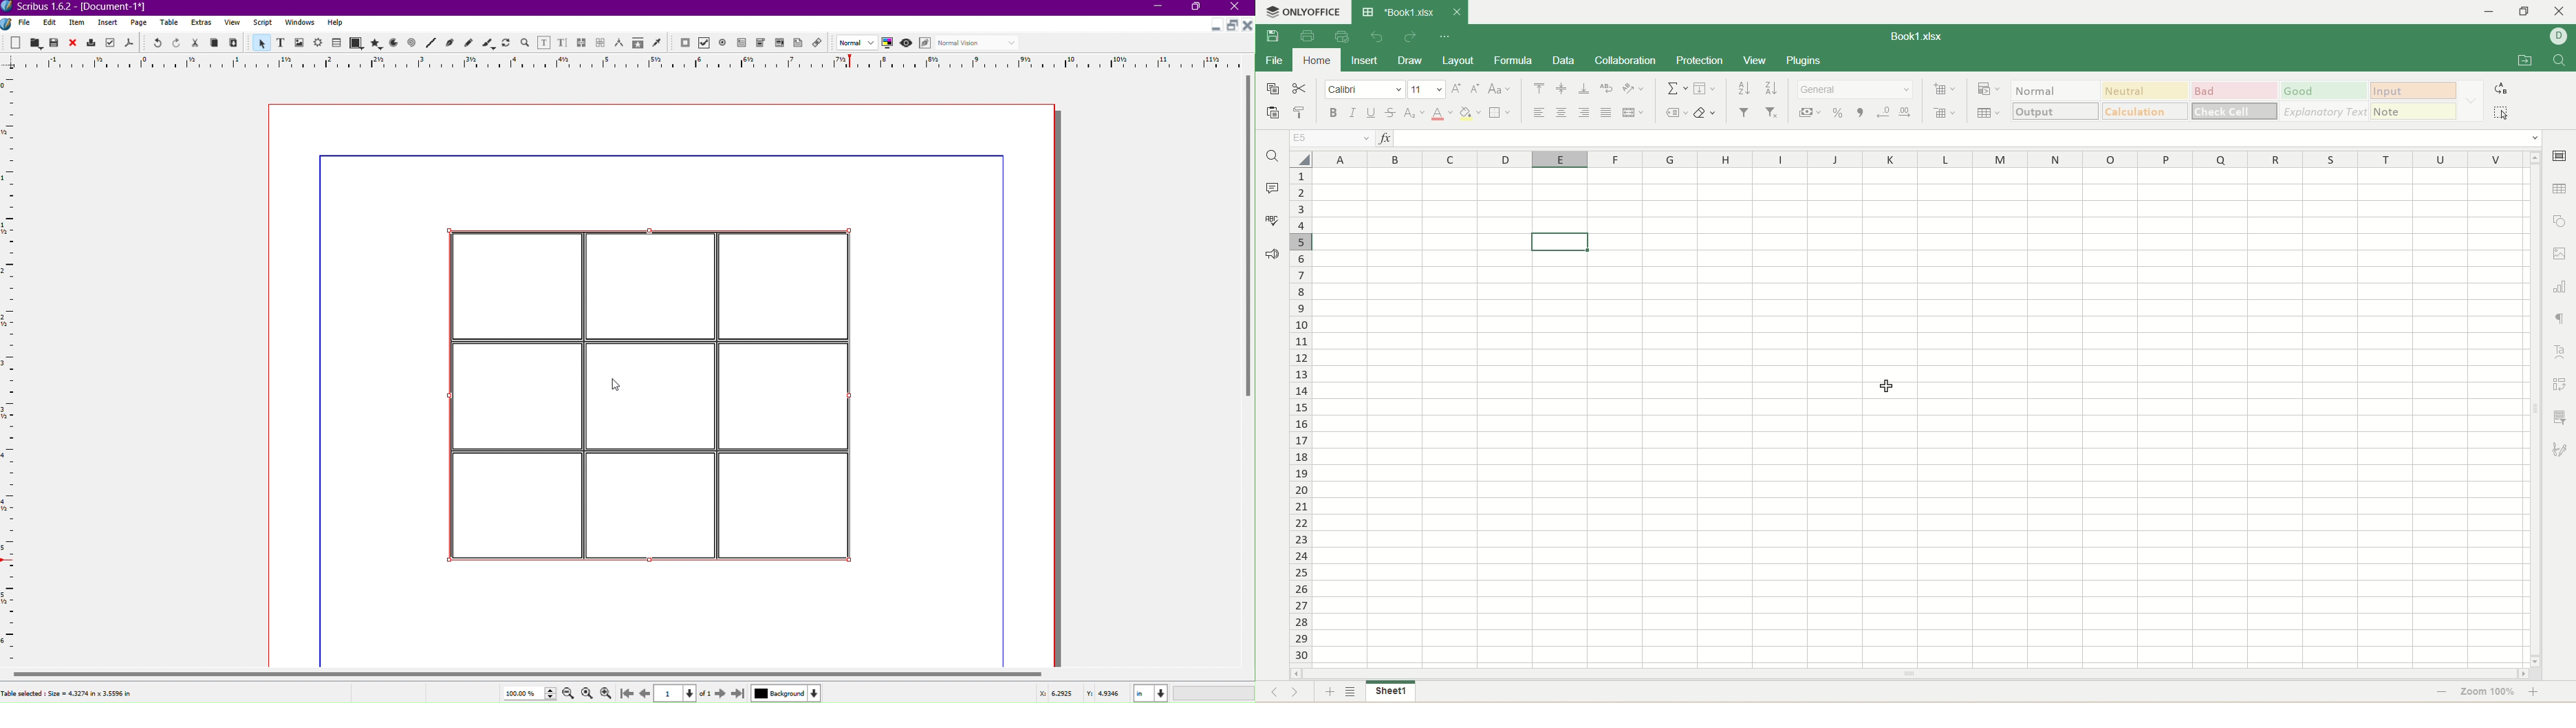 The height and width of the screenshot is (728, 2576). What do you see at coordinates (1275, 61) in the screenshot?
I see `file` at bounding box center [1275, 61].